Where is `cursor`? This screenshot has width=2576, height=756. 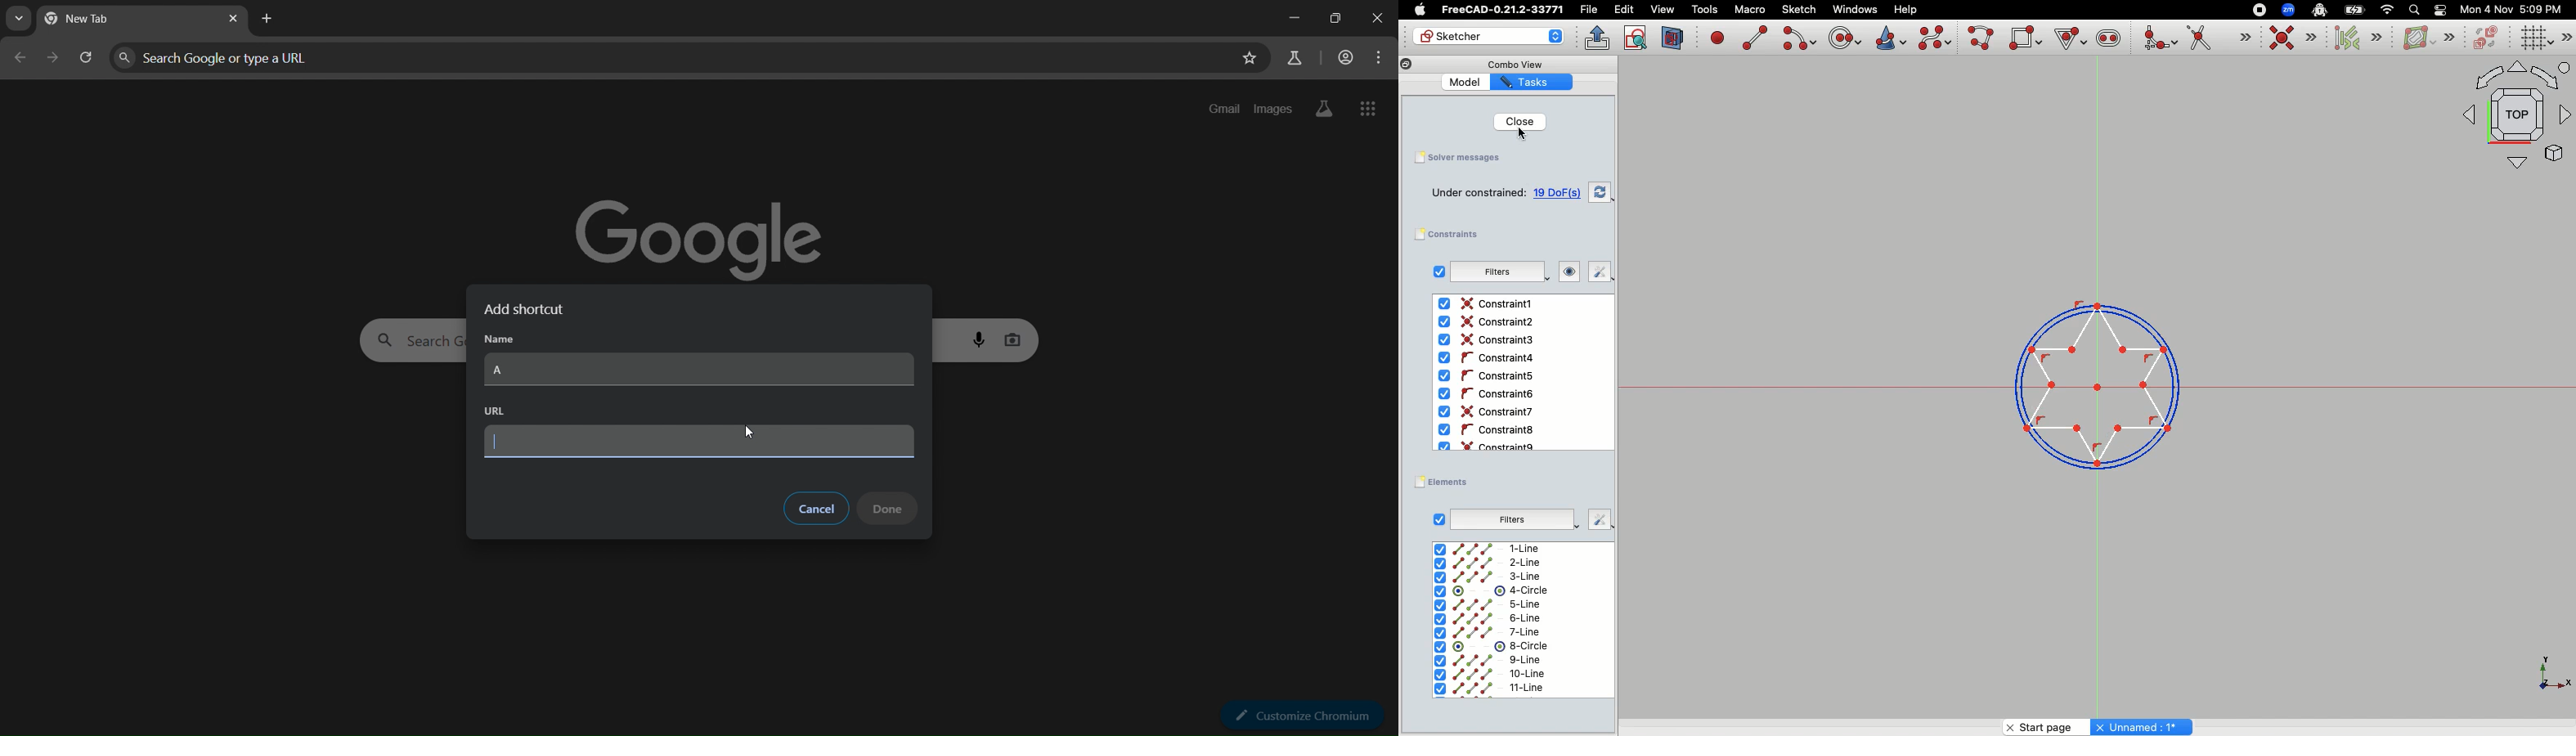 cursor is located at coordinates (749, 434).